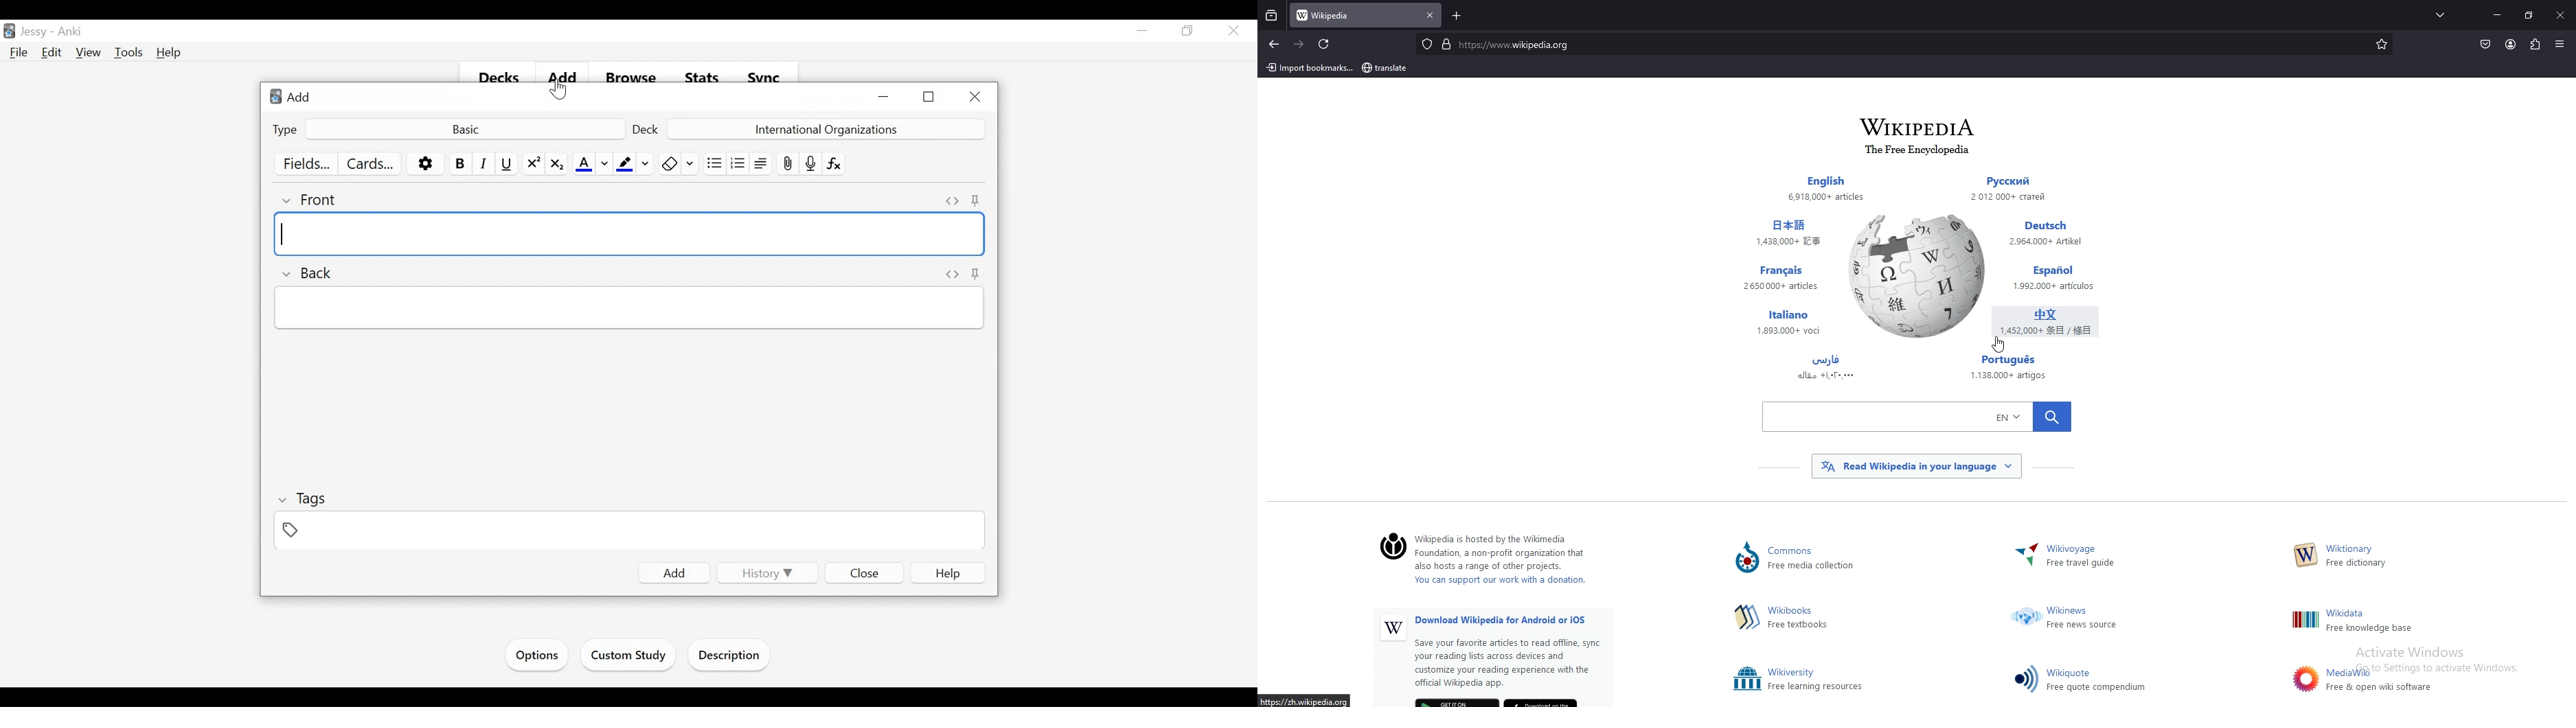 The height and width of the screenshot is (728, 2576). Describe the element at coordinates (1142, 31) in the screenshot. I see `minimize` at that location.